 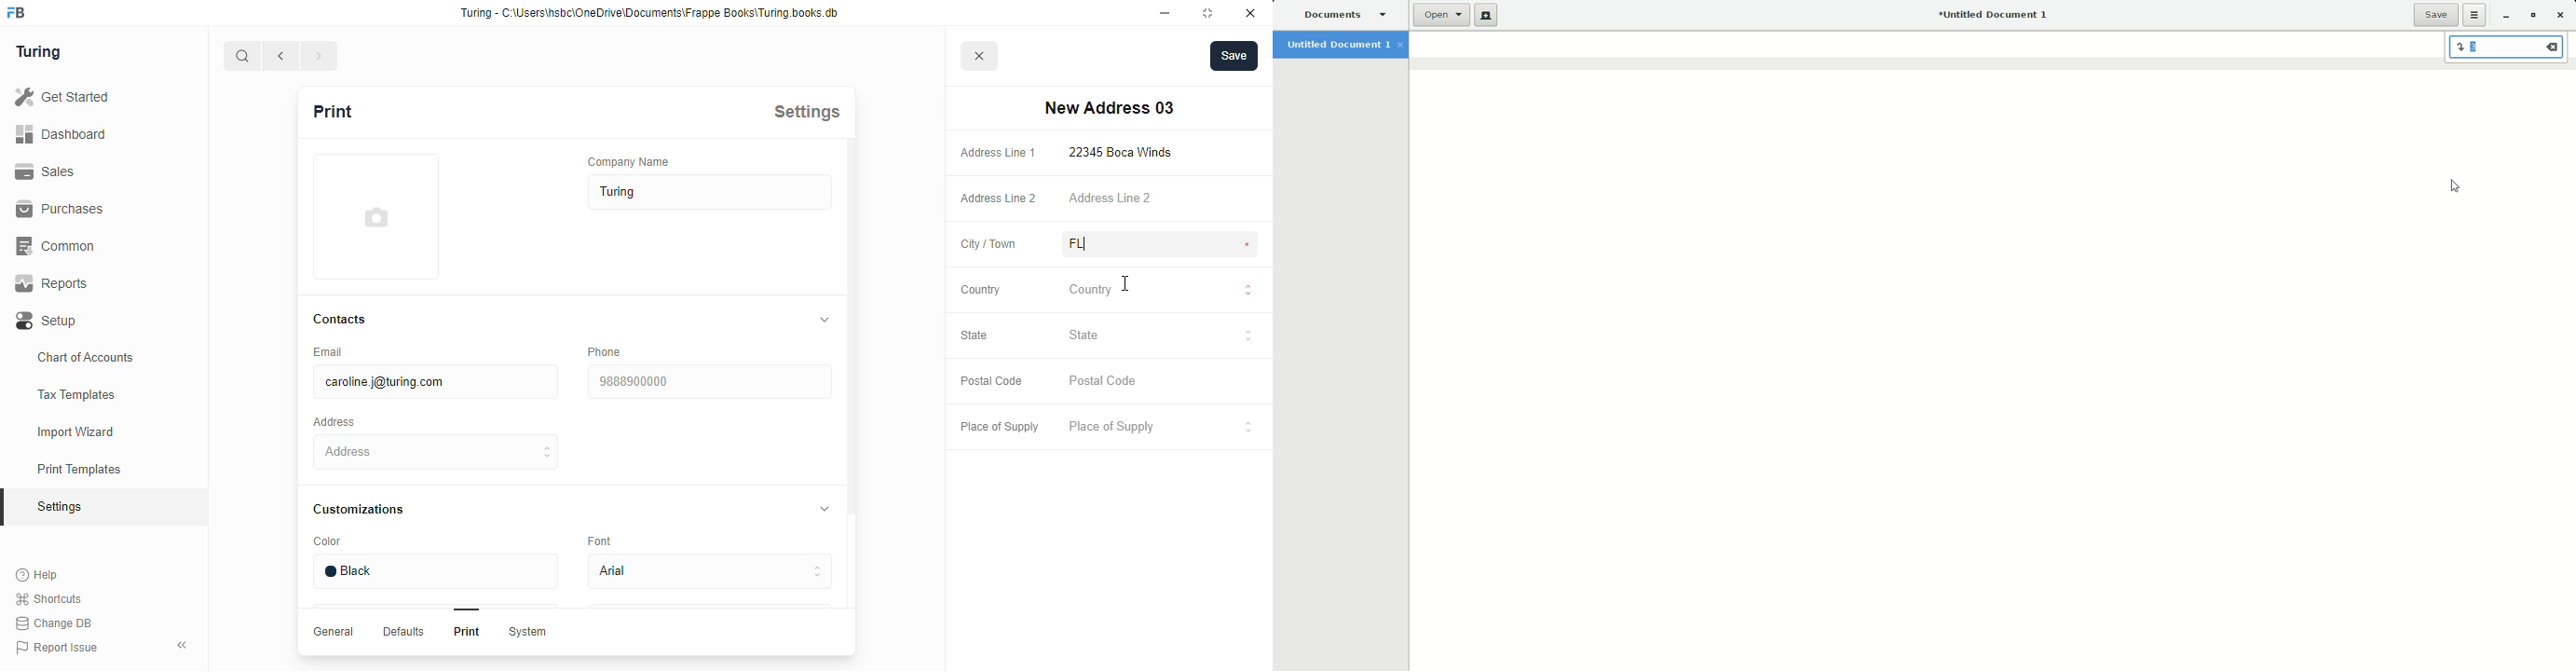 I want to click on 9888900000, so click(x=708, y=382).